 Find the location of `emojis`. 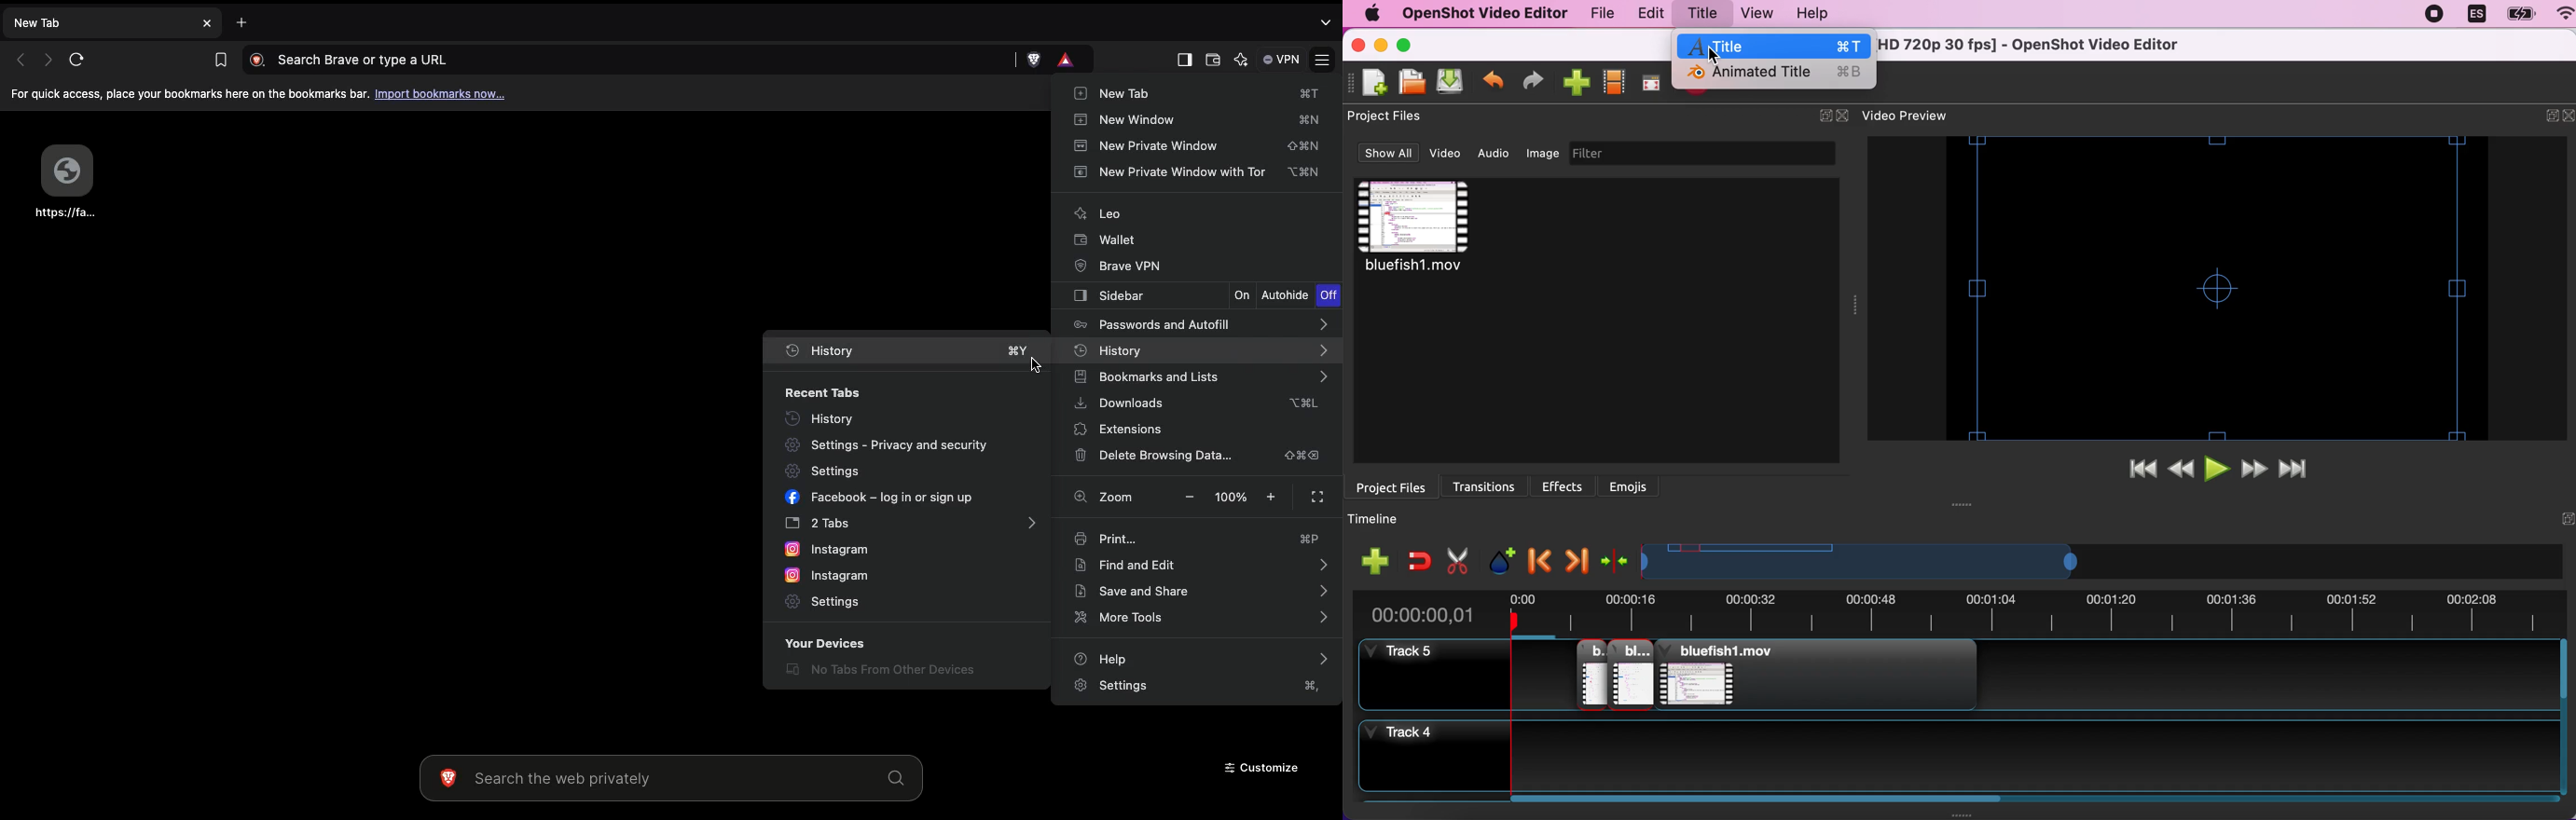

emojis is located at coordinates (1630, 485).